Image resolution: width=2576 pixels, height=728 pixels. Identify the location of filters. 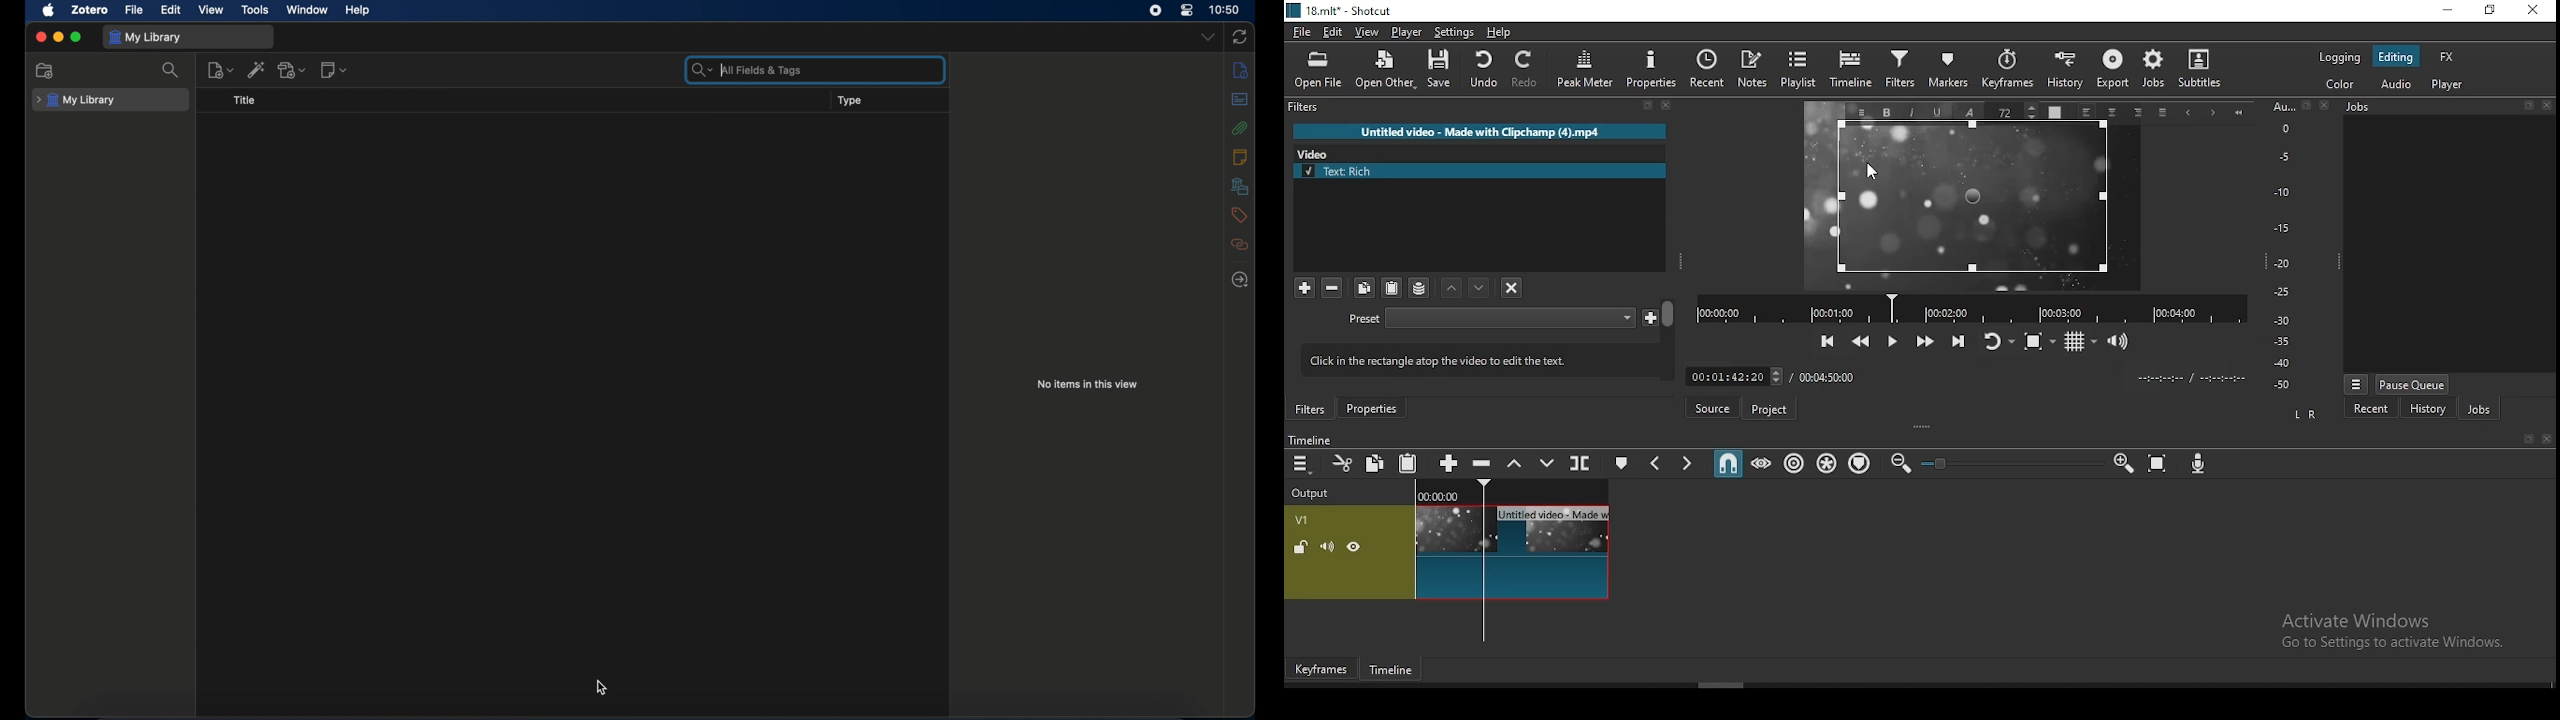
(1899, 72).